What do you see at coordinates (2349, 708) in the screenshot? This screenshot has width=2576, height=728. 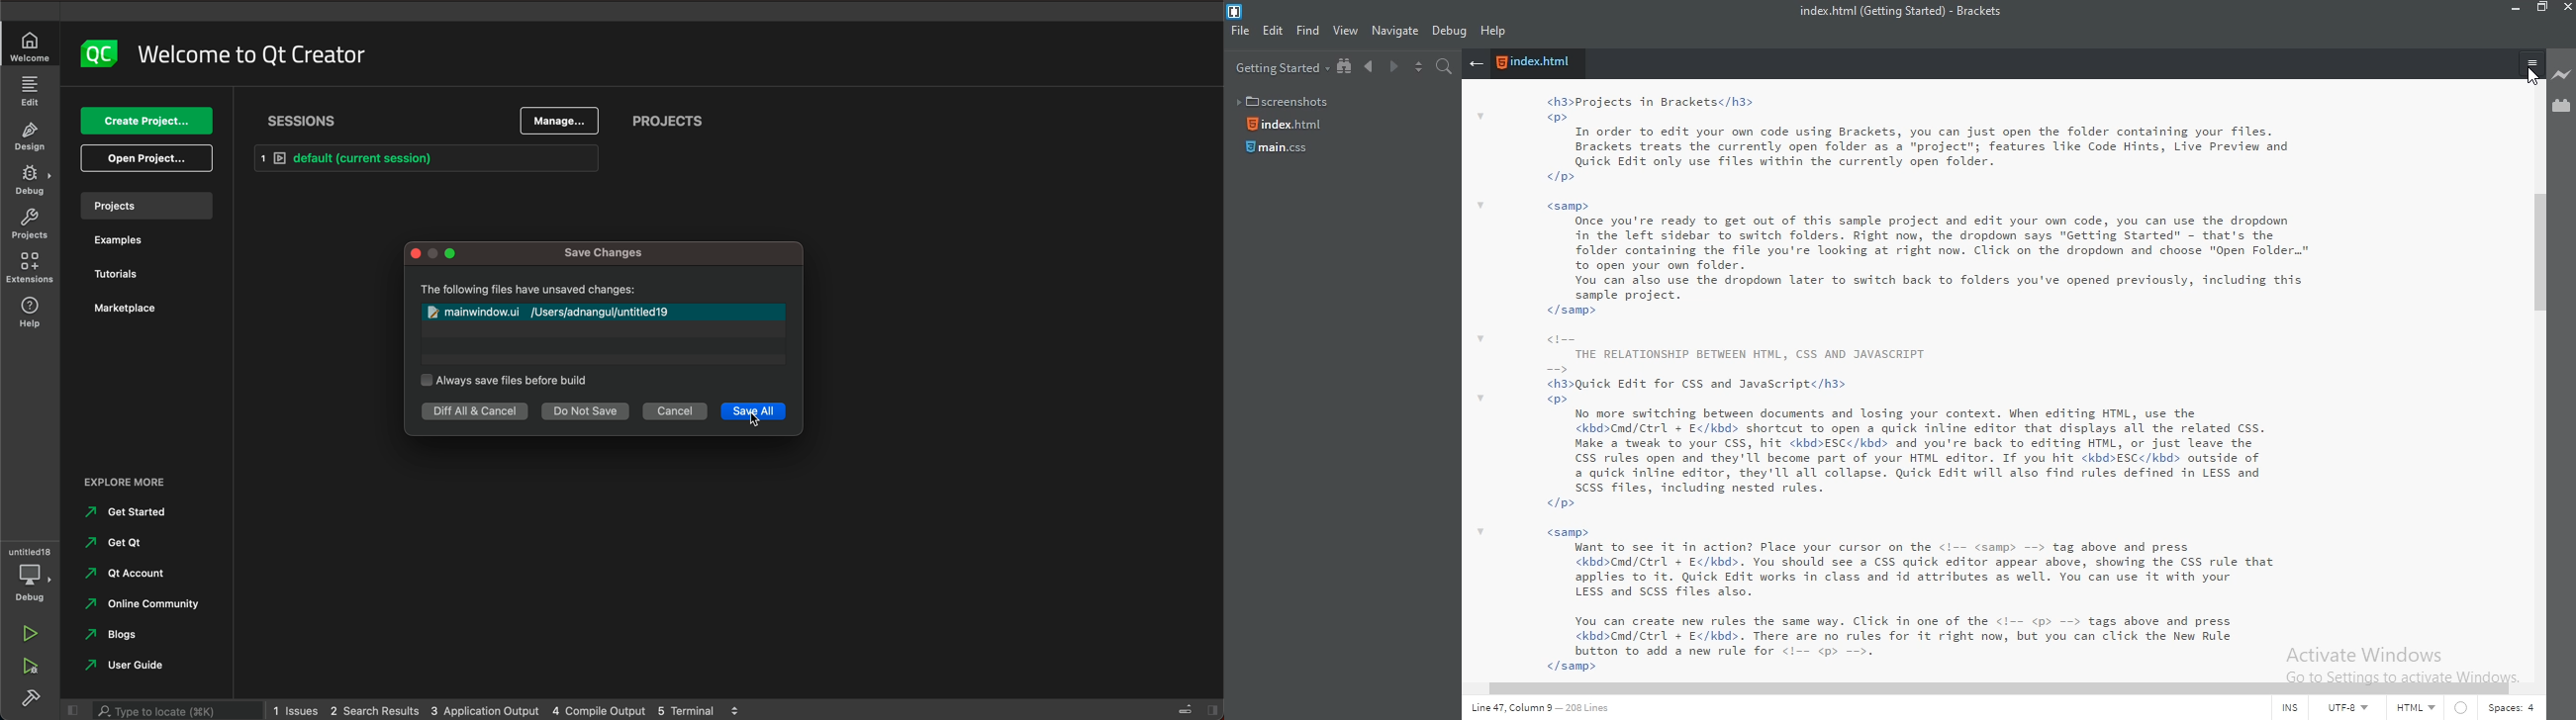 I see `UTF-8` at bounding box center [2349, 708].